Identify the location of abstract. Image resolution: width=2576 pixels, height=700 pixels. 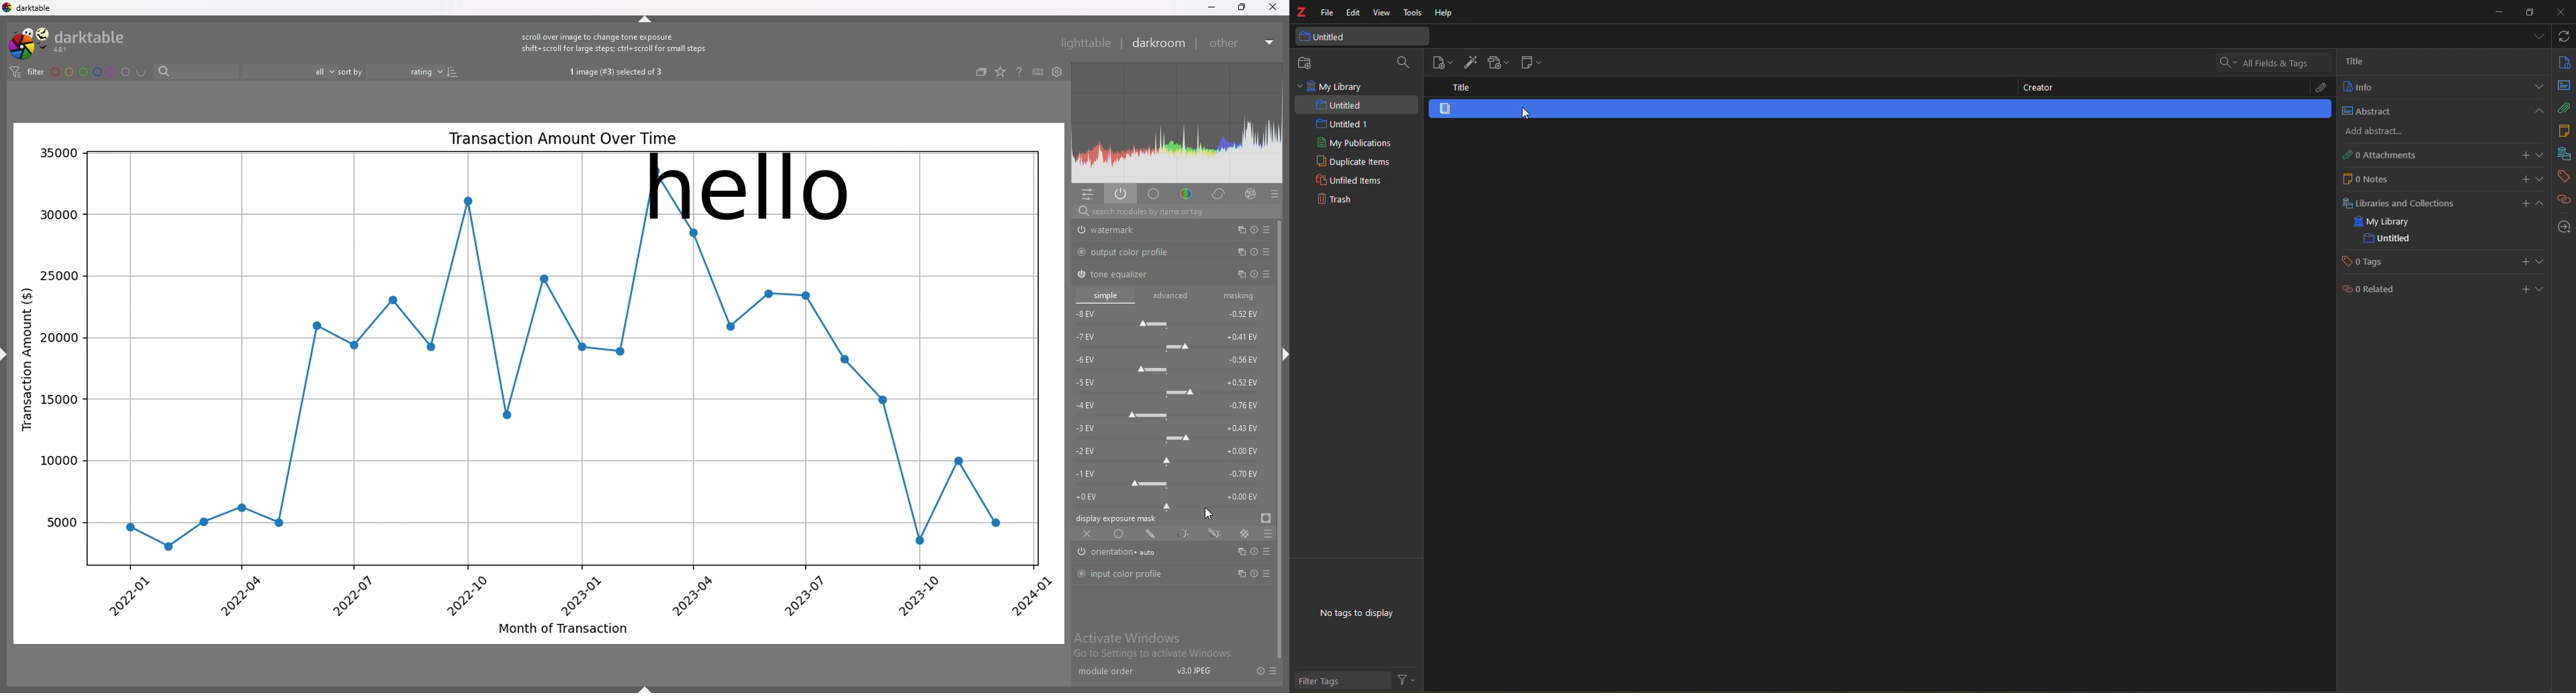
(2565, 85).